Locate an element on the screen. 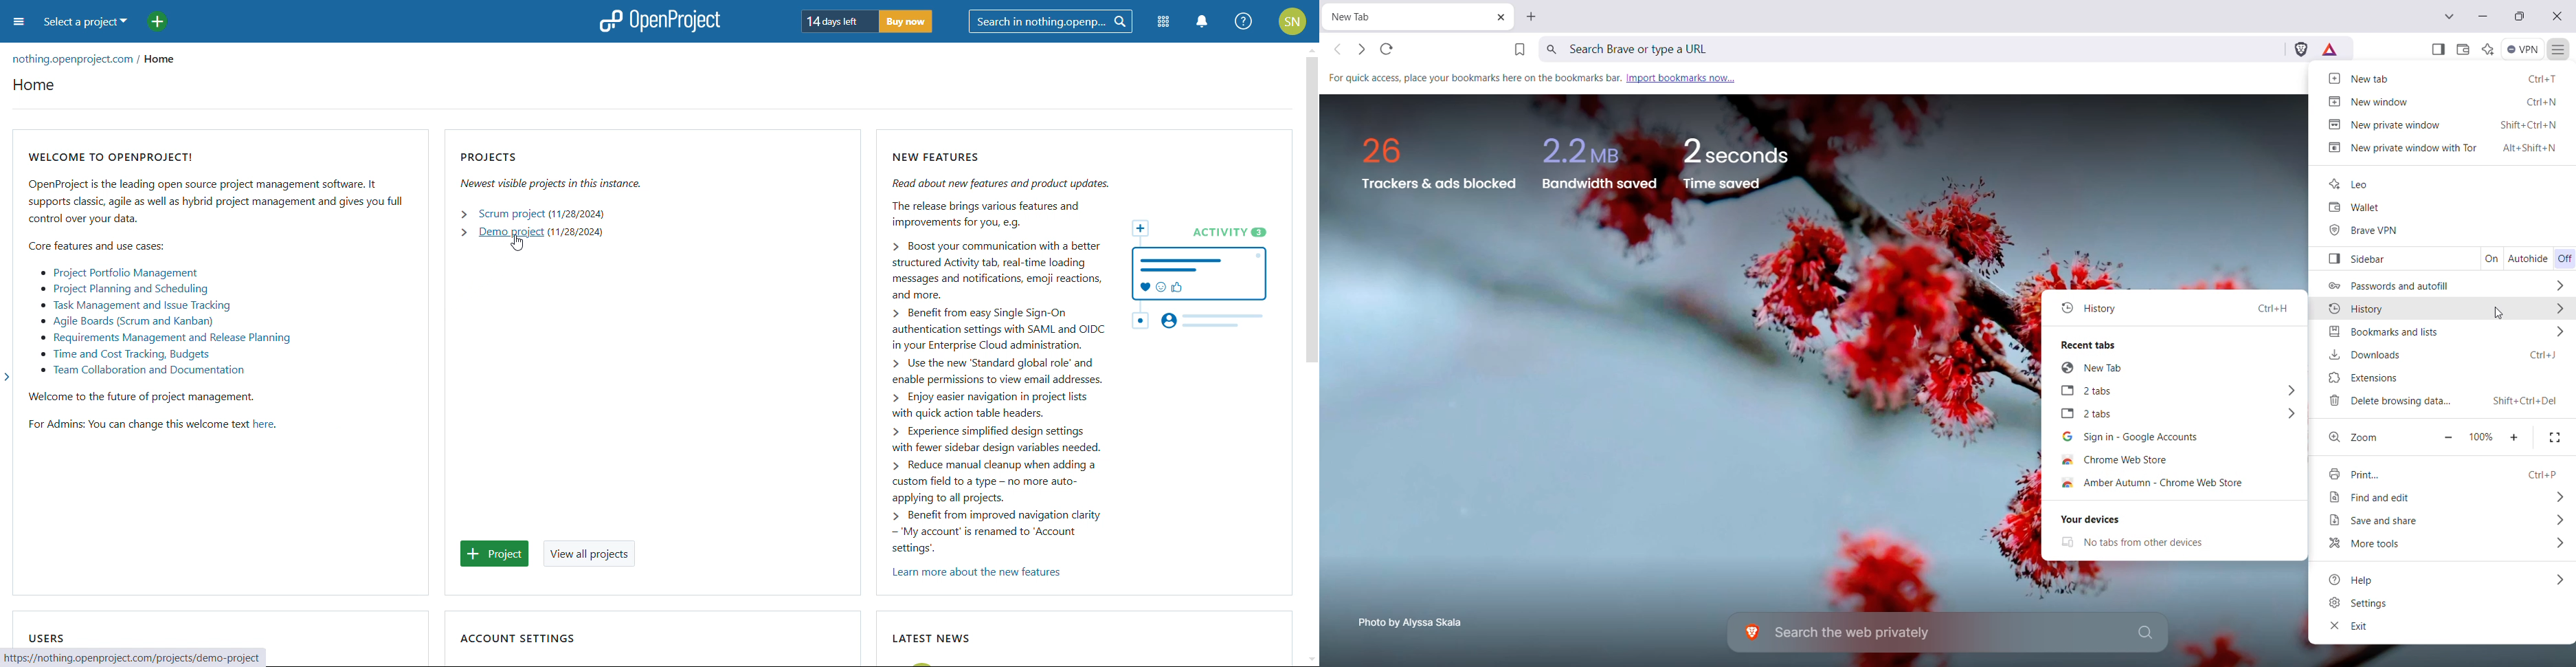 The image size is (2576, 672). Extensions is located at coordinates (2440, 378).